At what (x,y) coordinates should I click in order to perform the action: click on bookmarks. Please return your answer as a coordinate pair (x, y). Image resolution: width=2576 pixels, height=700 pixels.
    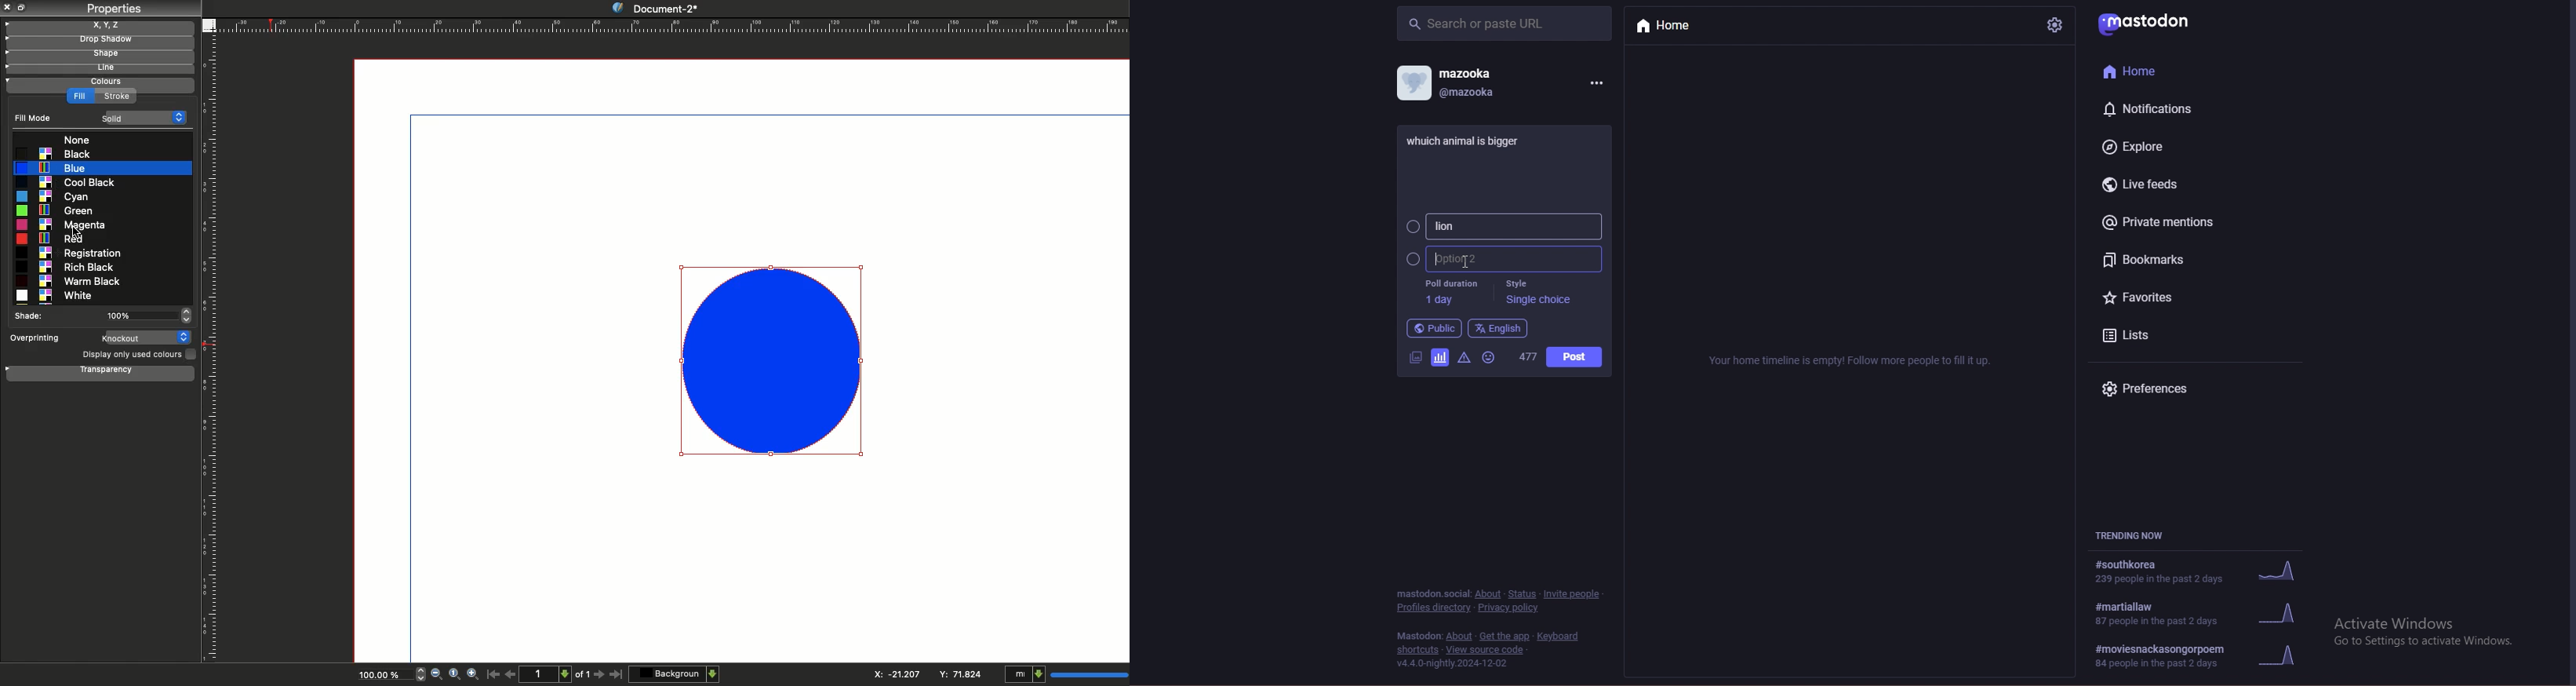
    Looking at the image, I should click on (2168, 259).